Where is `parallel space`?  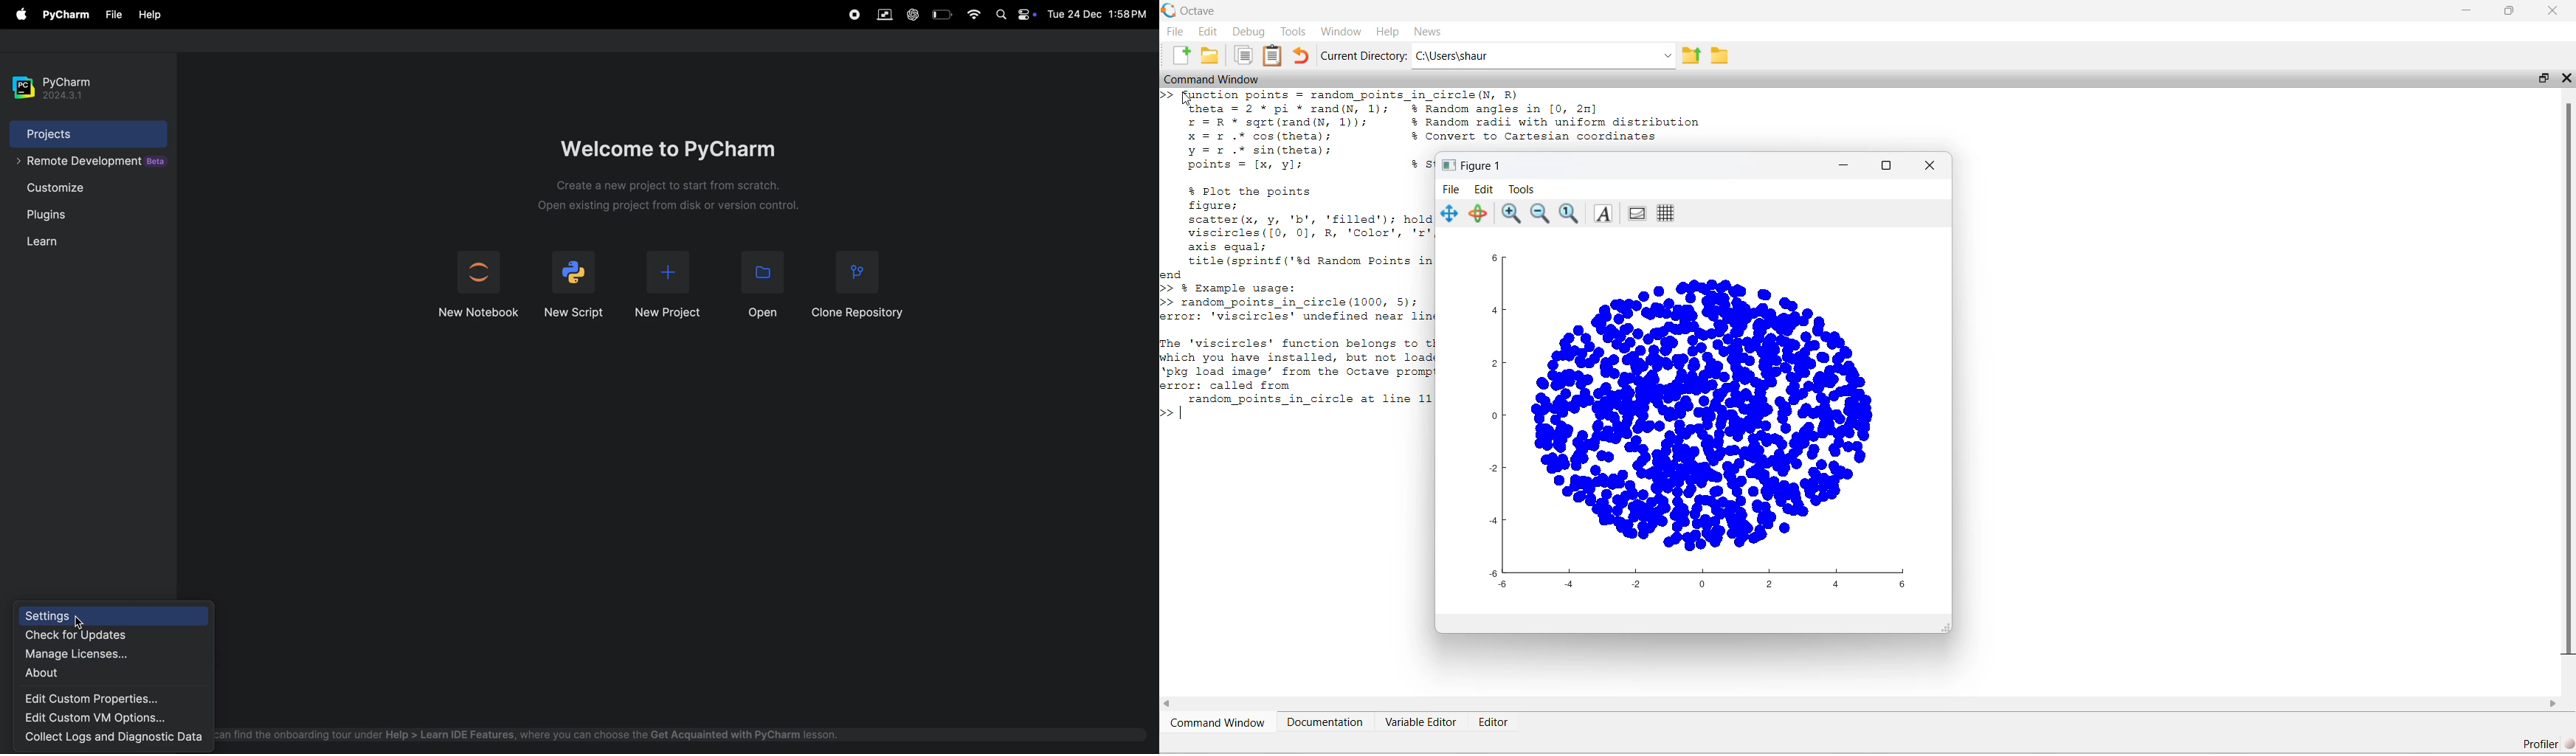 parallel space is located at coordinates (887, 15).